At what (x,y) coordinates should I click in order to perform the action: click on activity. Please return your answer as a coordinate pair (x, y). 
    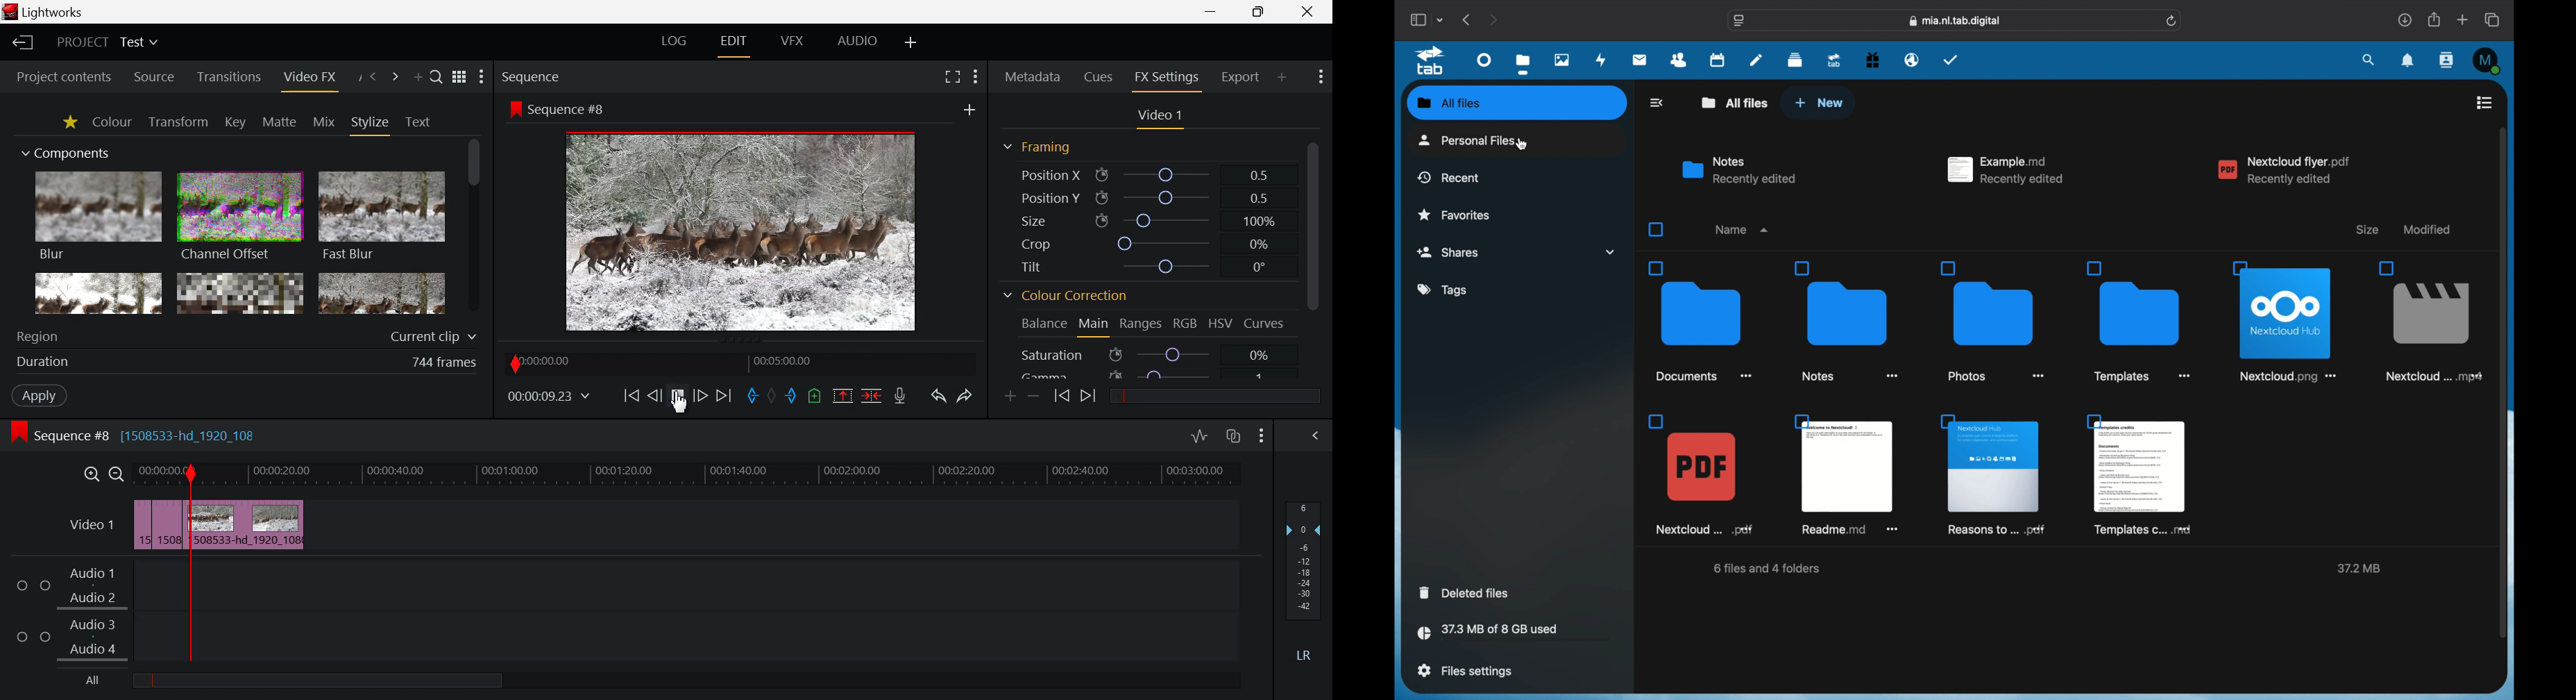
    Looking at the image, I should click on (1601, 61).